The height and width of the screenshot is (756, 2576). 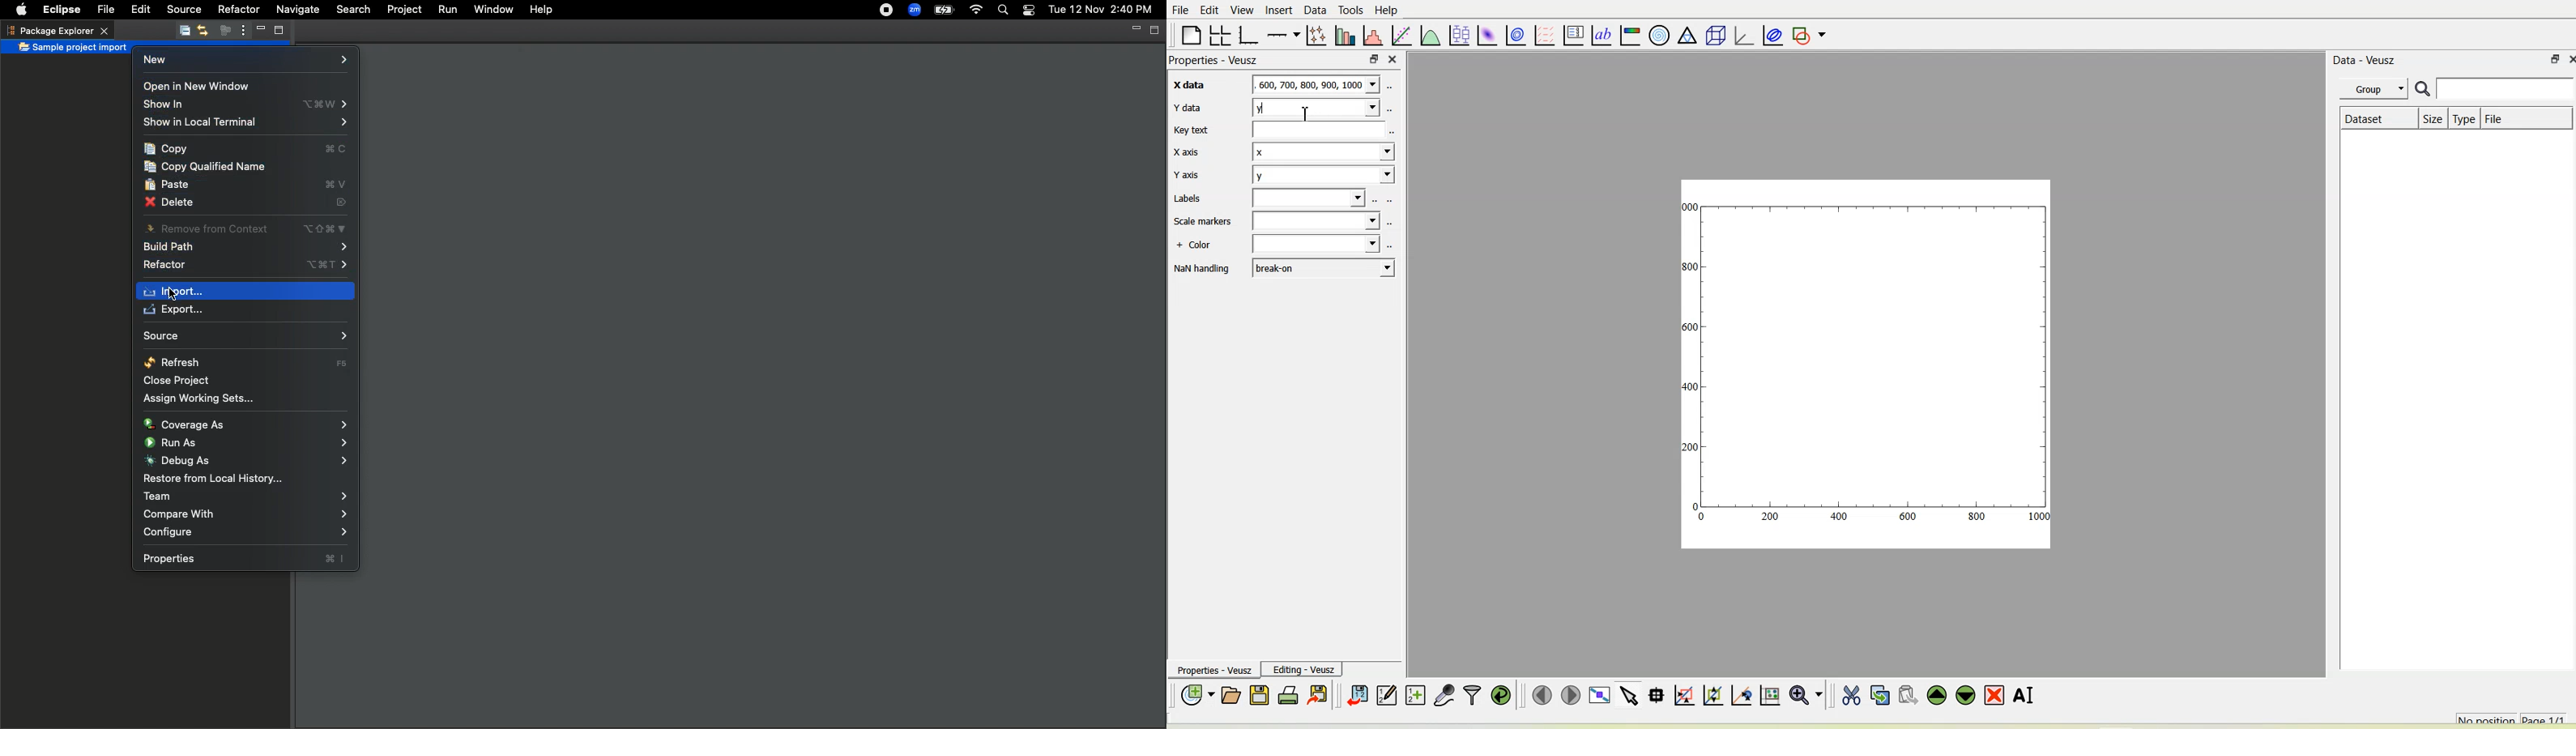 What do you see at coordinates (1692, 266) in the screenshot?
I see `300` at bounding box center [1692, 266].